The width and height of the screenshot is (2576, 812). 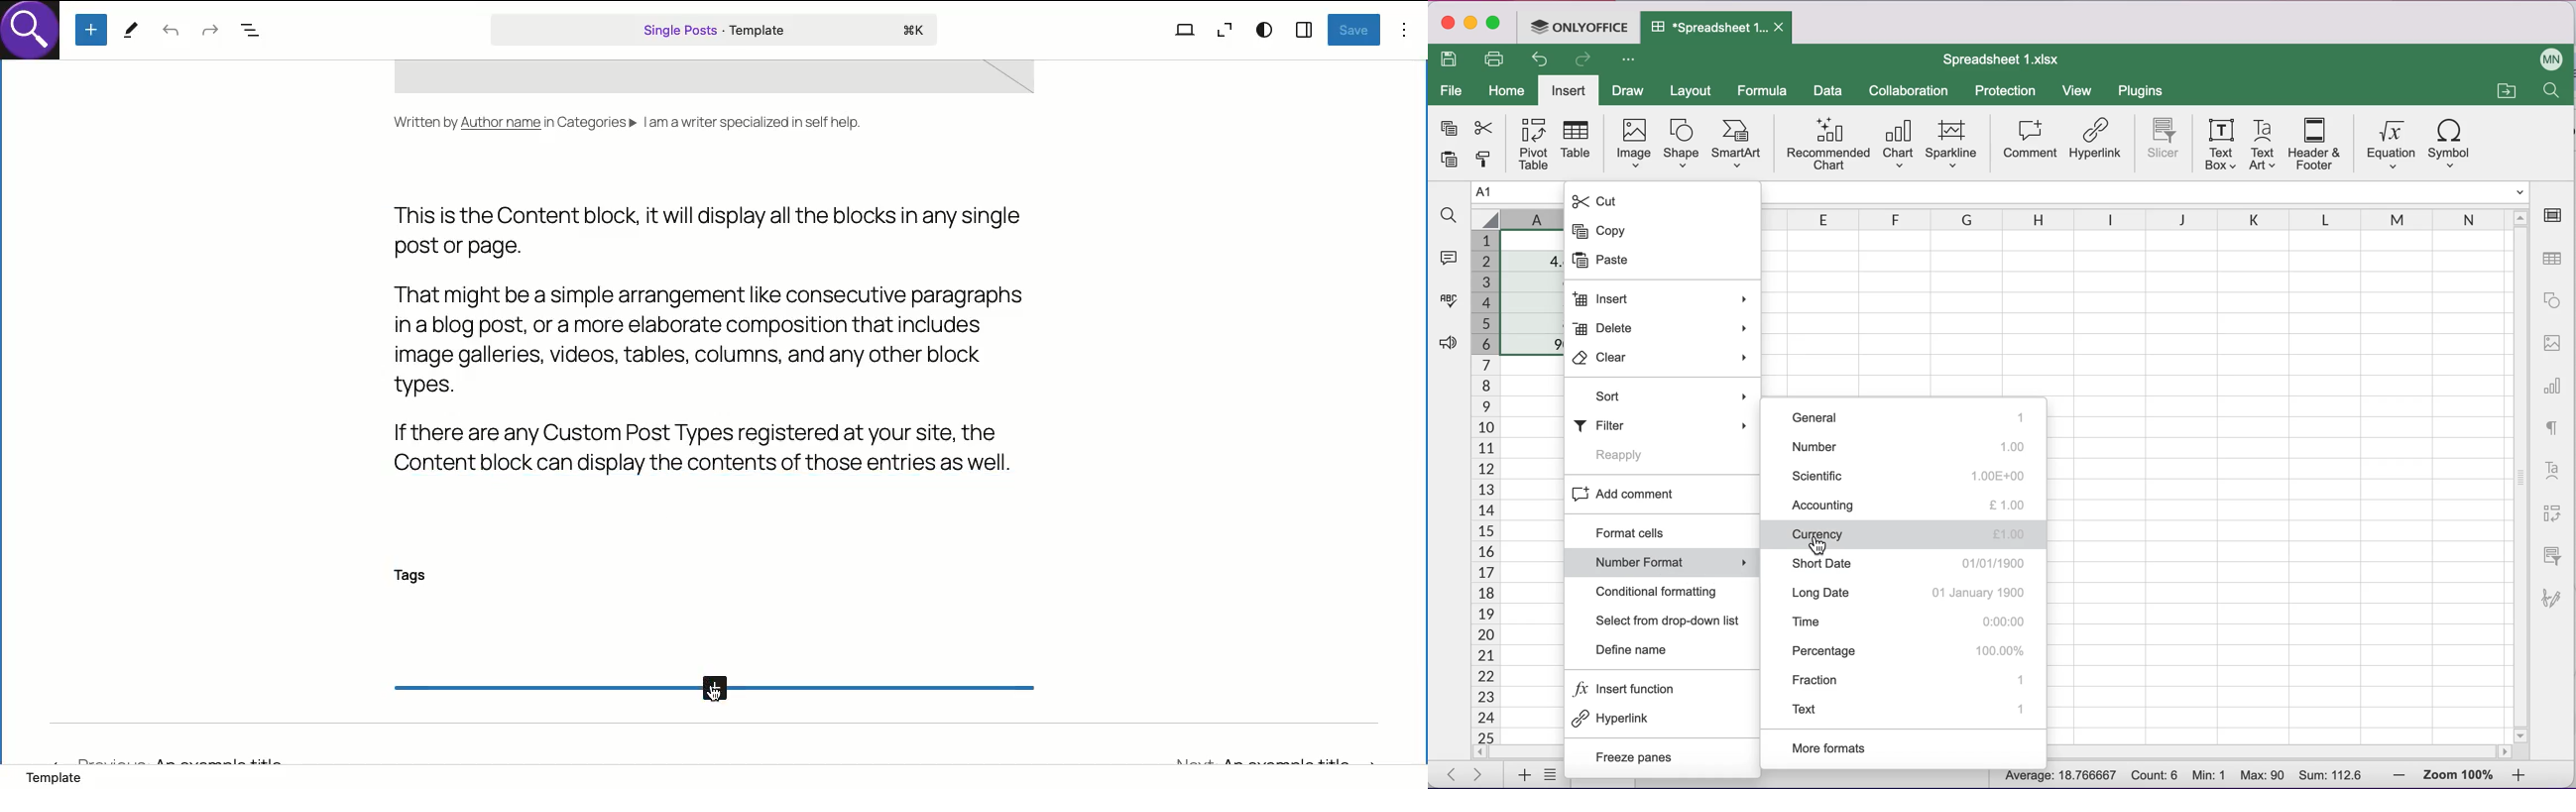 I want to click on cells numbers, so click(x=1482, y=487).